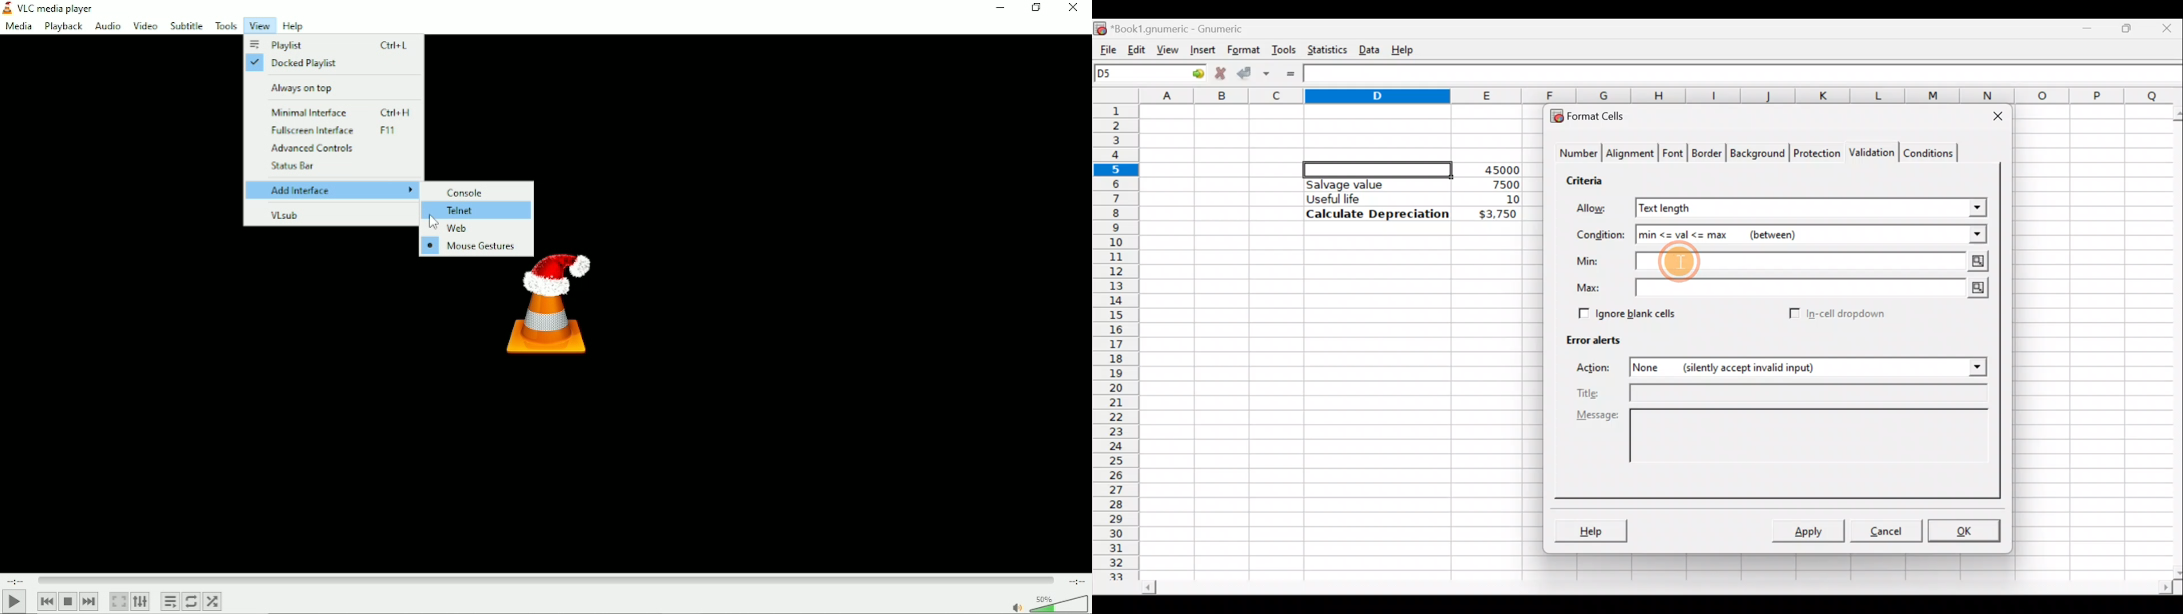  What do you see at coordinates (332, 168) in the screenshot?
I see `Status bar` at bounding box center [332, 168].